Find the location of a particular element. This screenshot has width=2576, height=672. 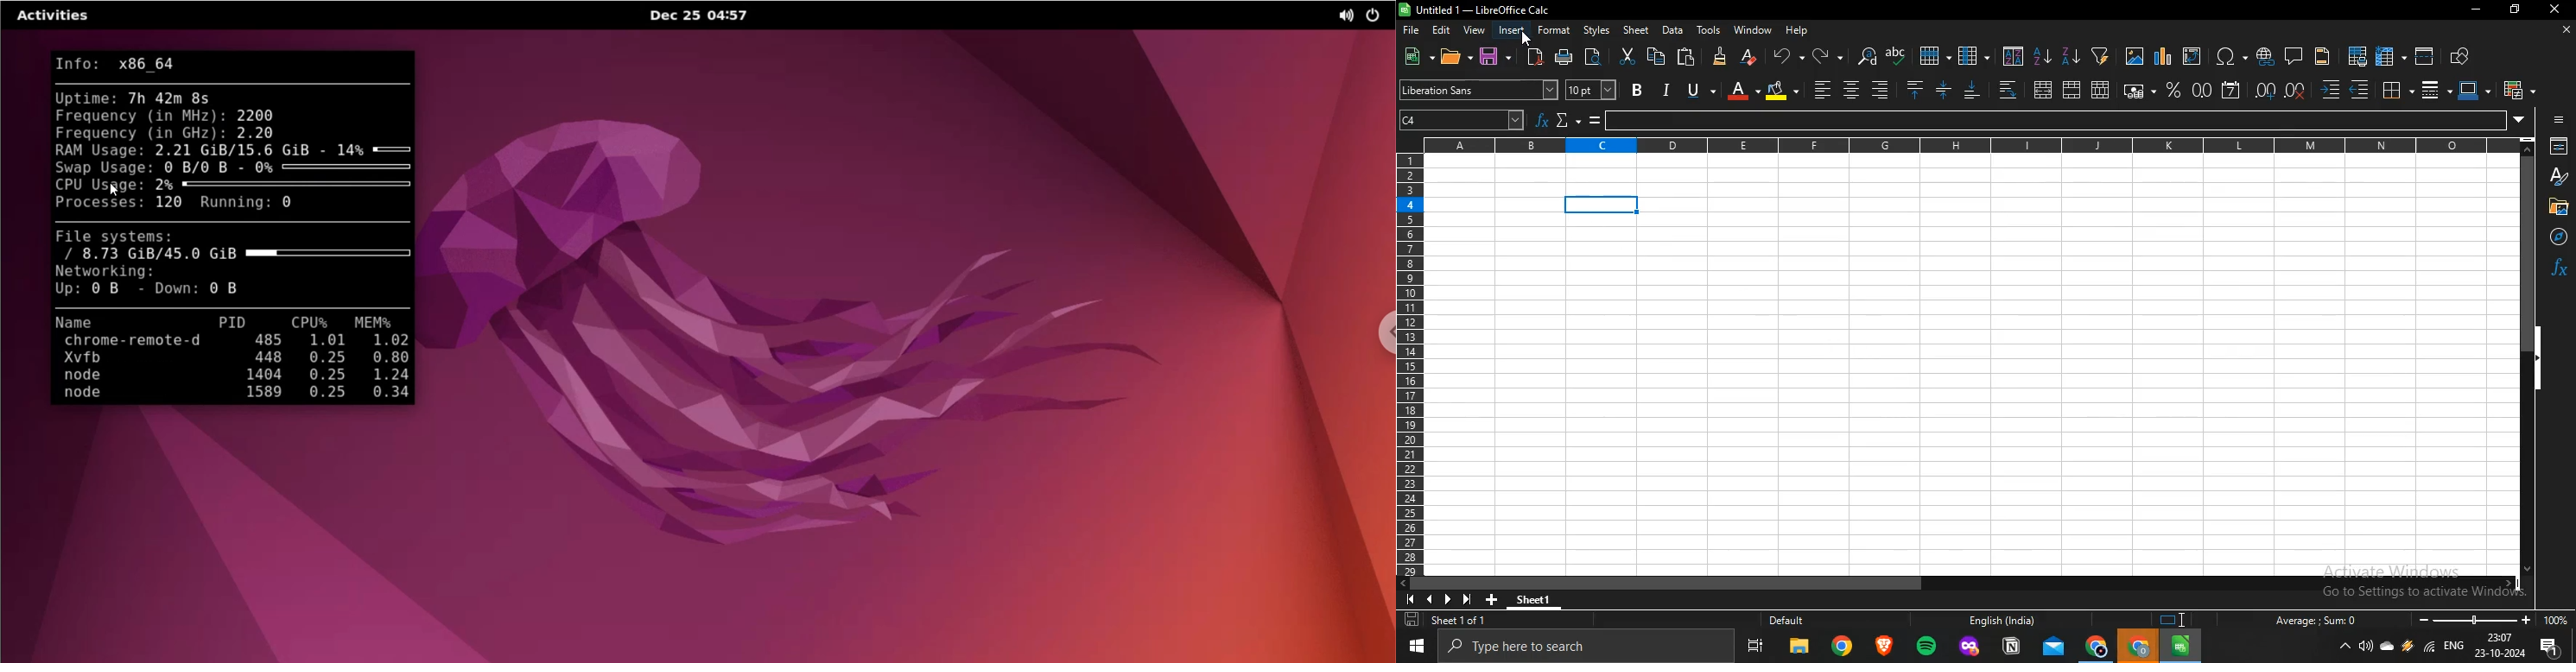

freeze rows and columns is located at coordinates (2386, 55).